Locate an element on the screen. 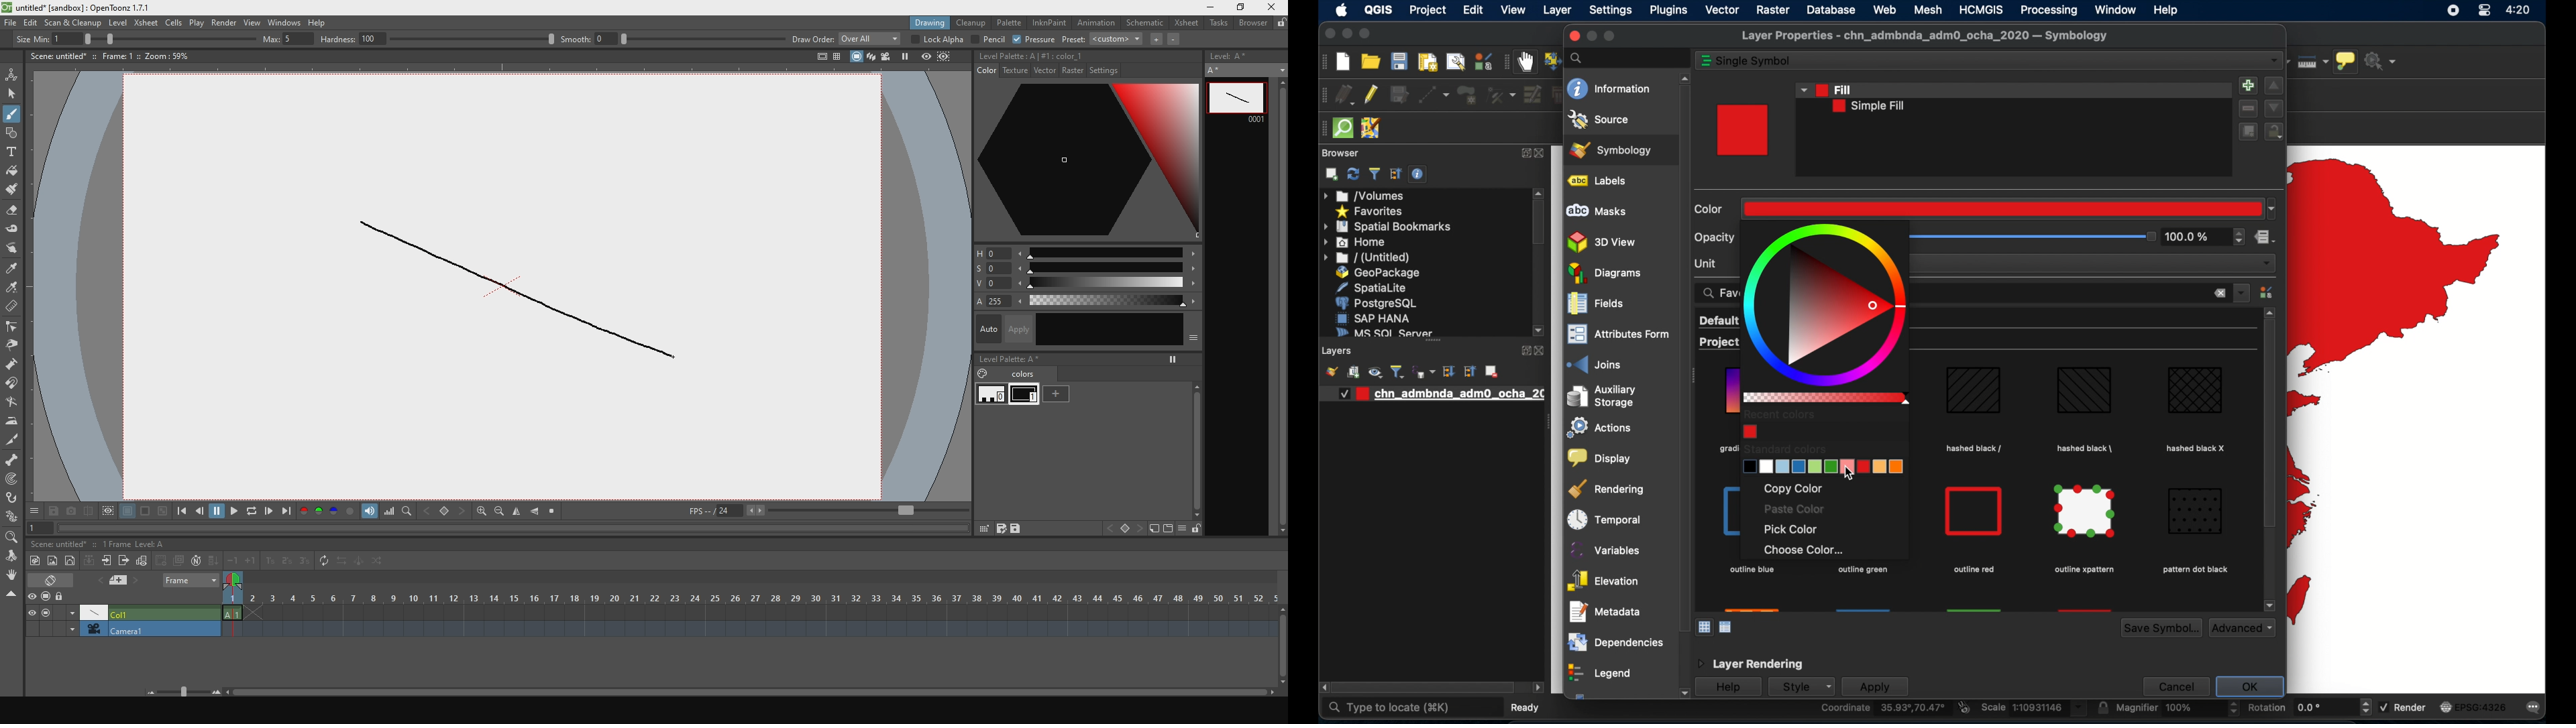 The image size is (2576, 728). save is located at coordinates (53, 511).